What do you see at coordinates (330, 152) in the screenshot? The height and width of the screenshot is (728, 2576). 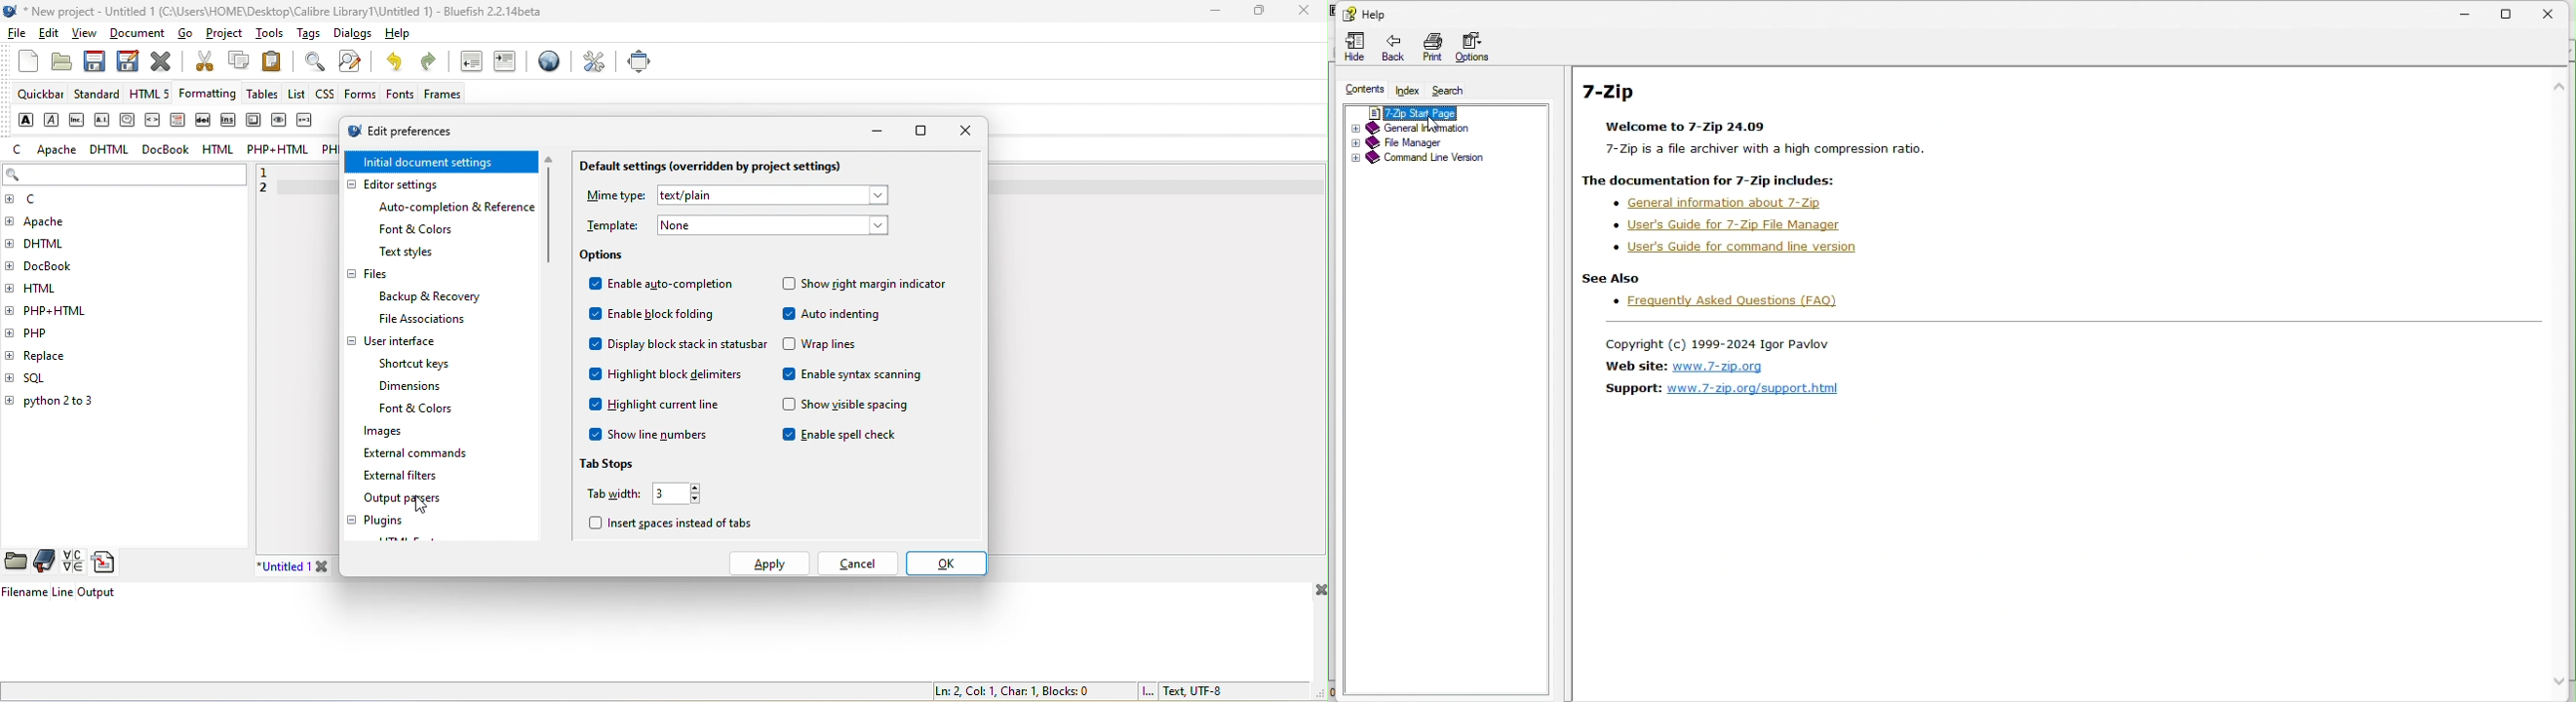 I see `php` at bounding box center [330, 152].